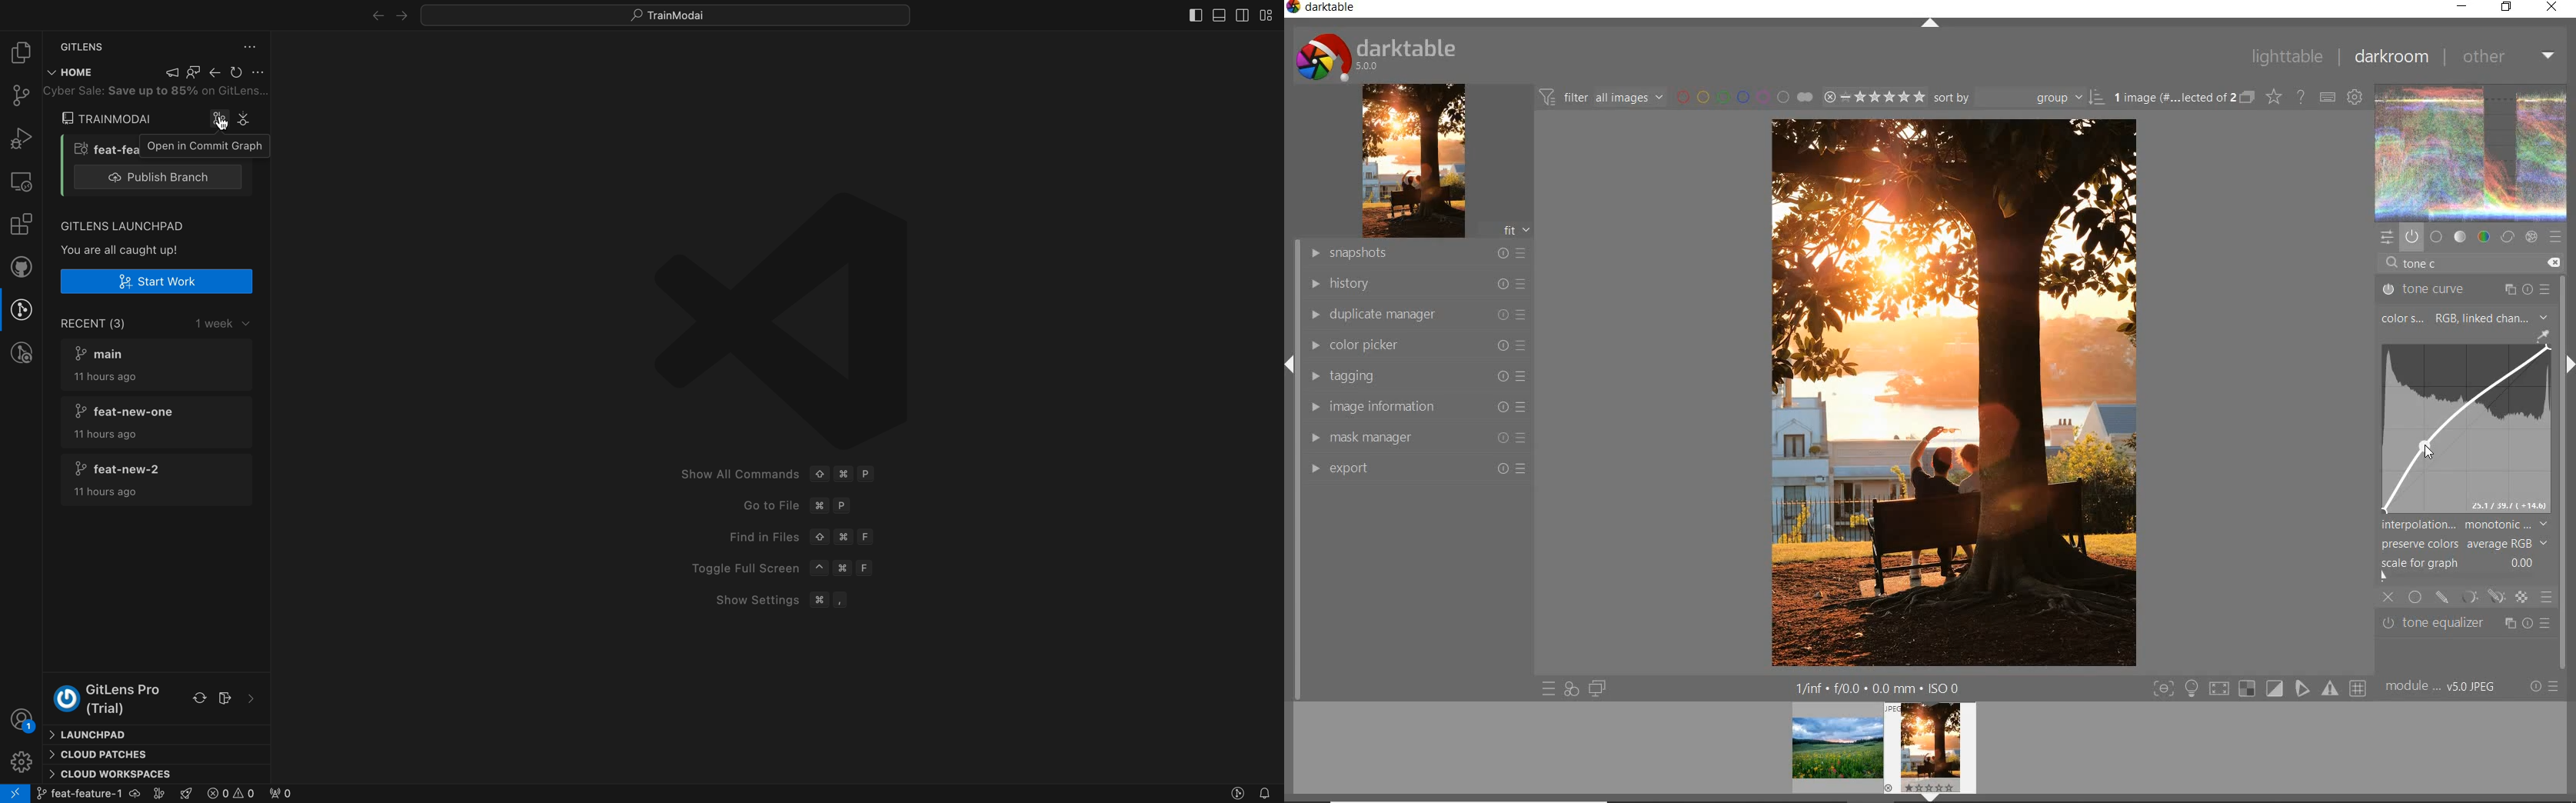 This screenshot has height=812, width=2576. Describe the element at coordinates (1746, 96) in the screenshot. I see `filter by image color label` at that location.